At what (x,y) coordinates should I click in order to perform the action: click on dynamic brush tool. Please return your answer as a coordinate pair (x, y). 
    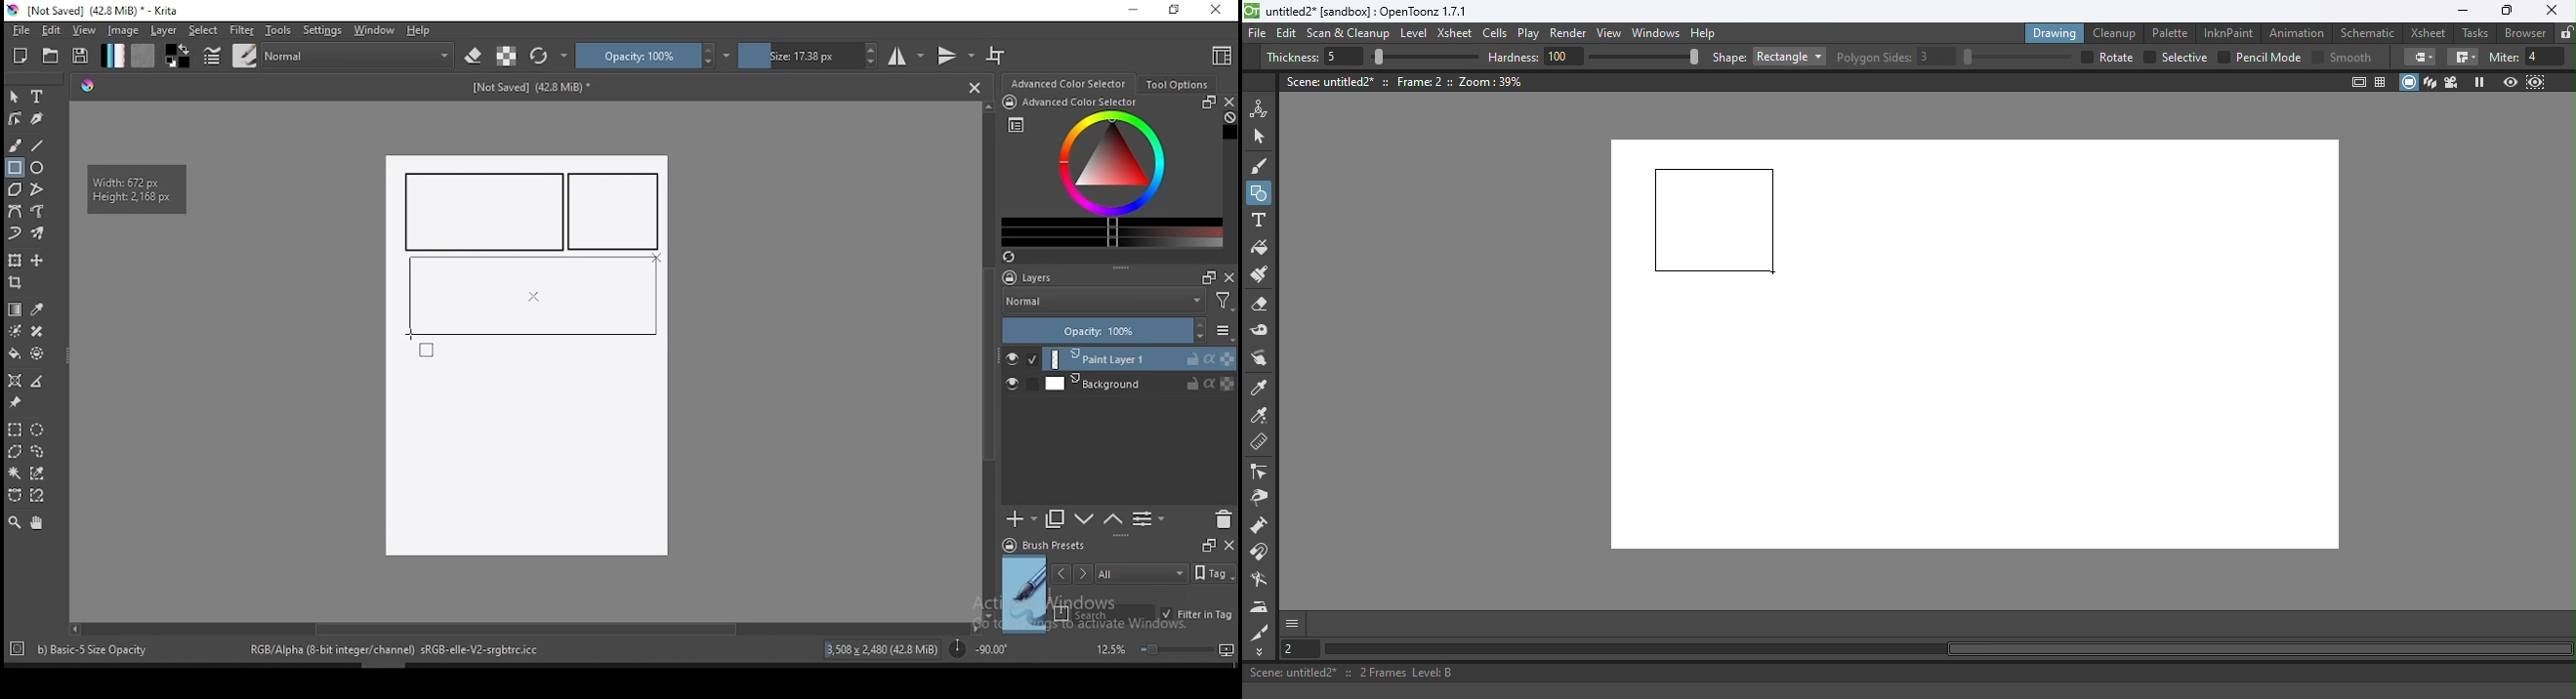
    Looking at the image, I should click on (15, 234).